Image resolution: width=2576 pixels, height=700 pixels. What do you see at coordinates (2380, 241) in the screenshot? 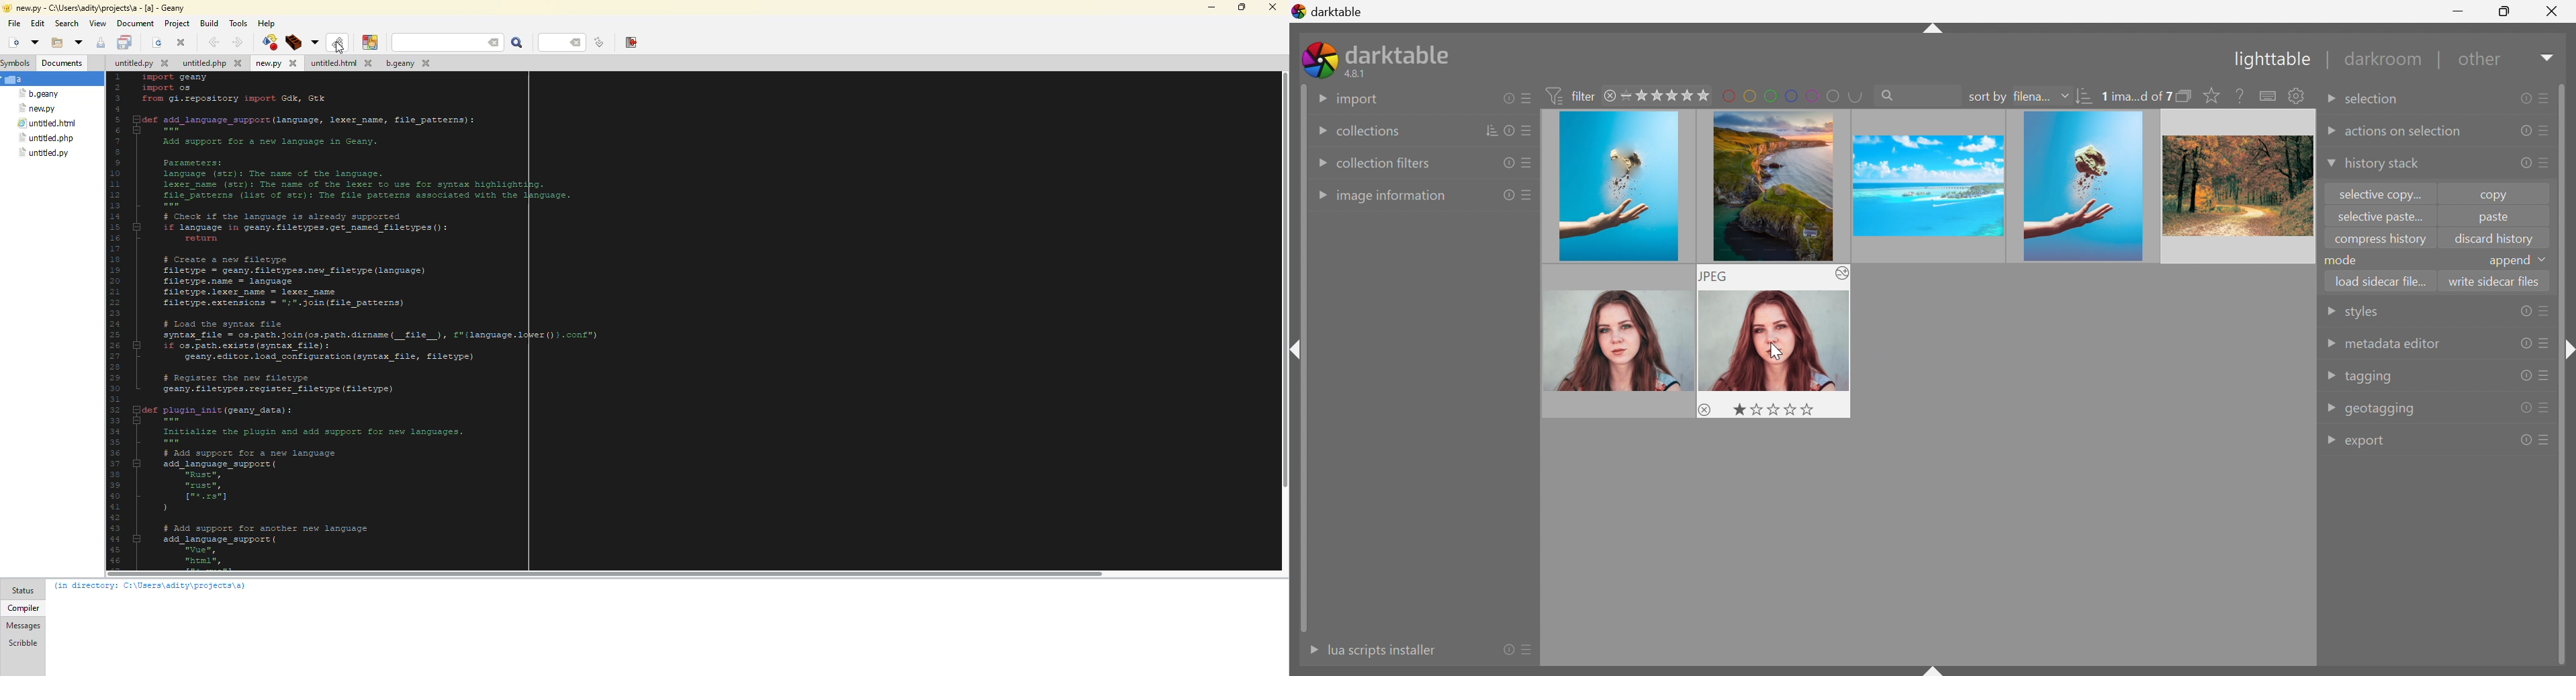
I see `compress history` at bounding box center [2380, 241].